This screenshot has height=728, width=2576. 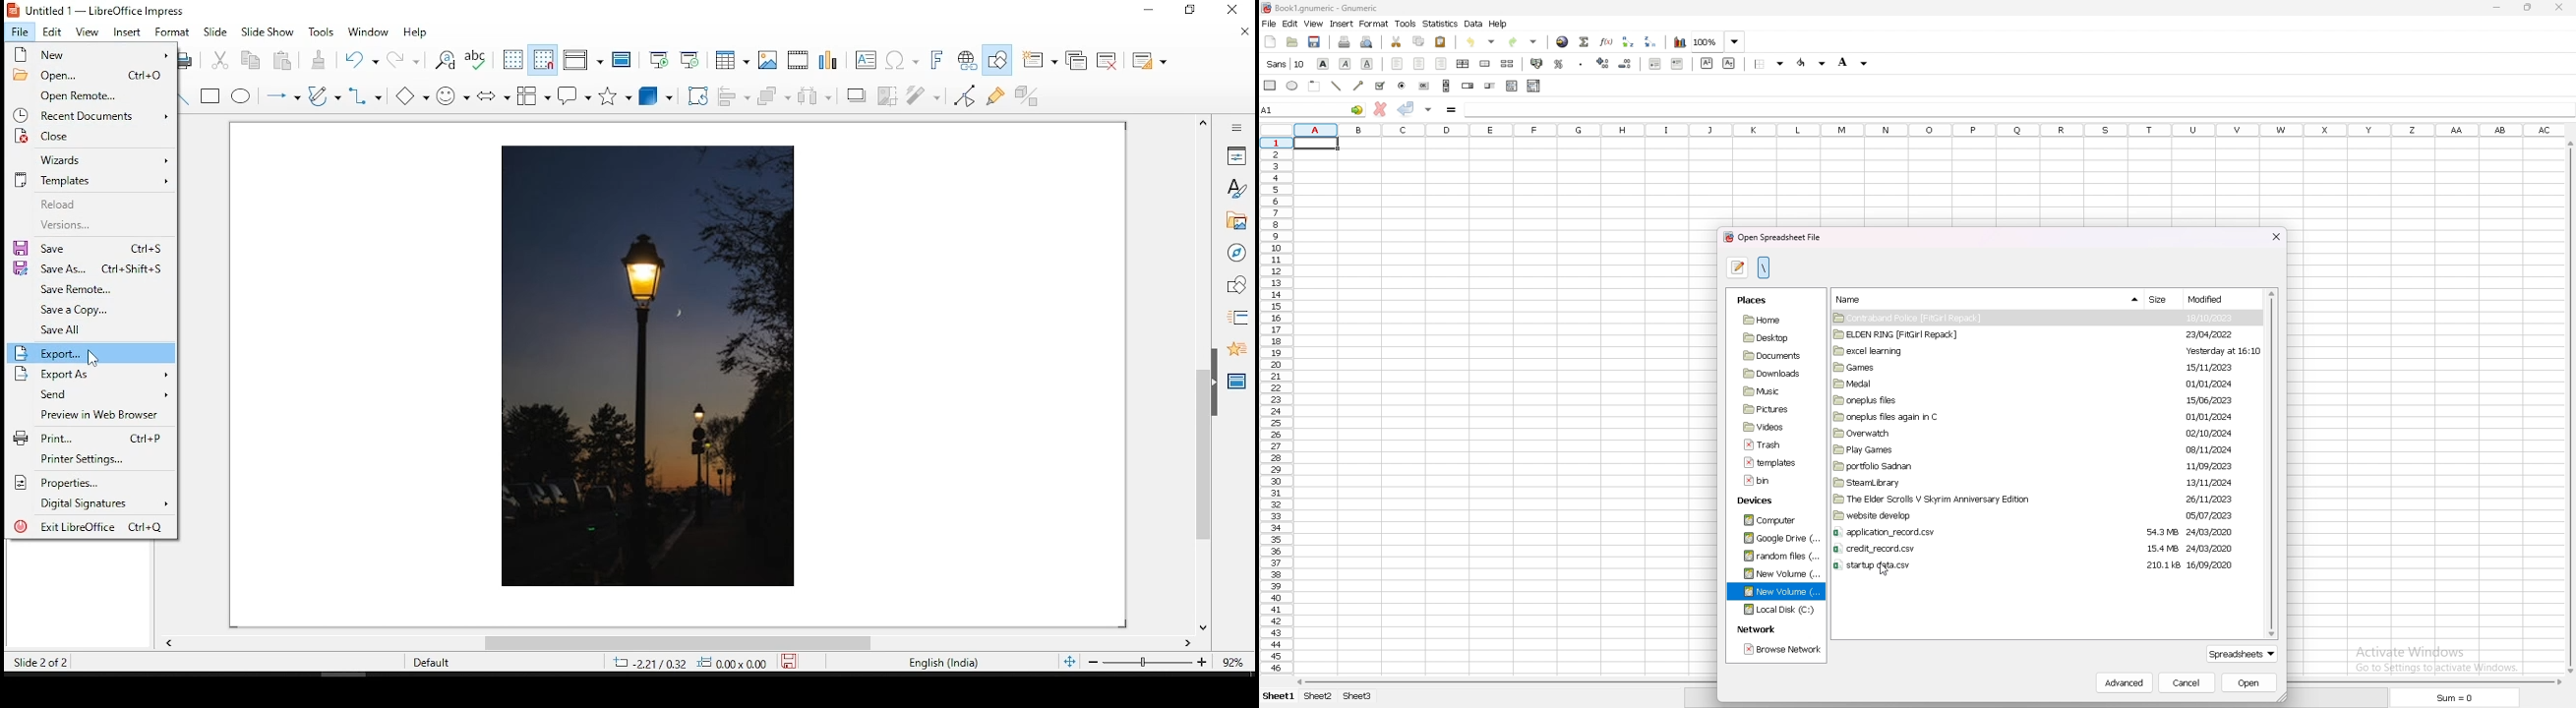 What do you see at coordinates (322, 95) in the screenshot?
I see `curves and polygons` at bounding box center [322, 95].